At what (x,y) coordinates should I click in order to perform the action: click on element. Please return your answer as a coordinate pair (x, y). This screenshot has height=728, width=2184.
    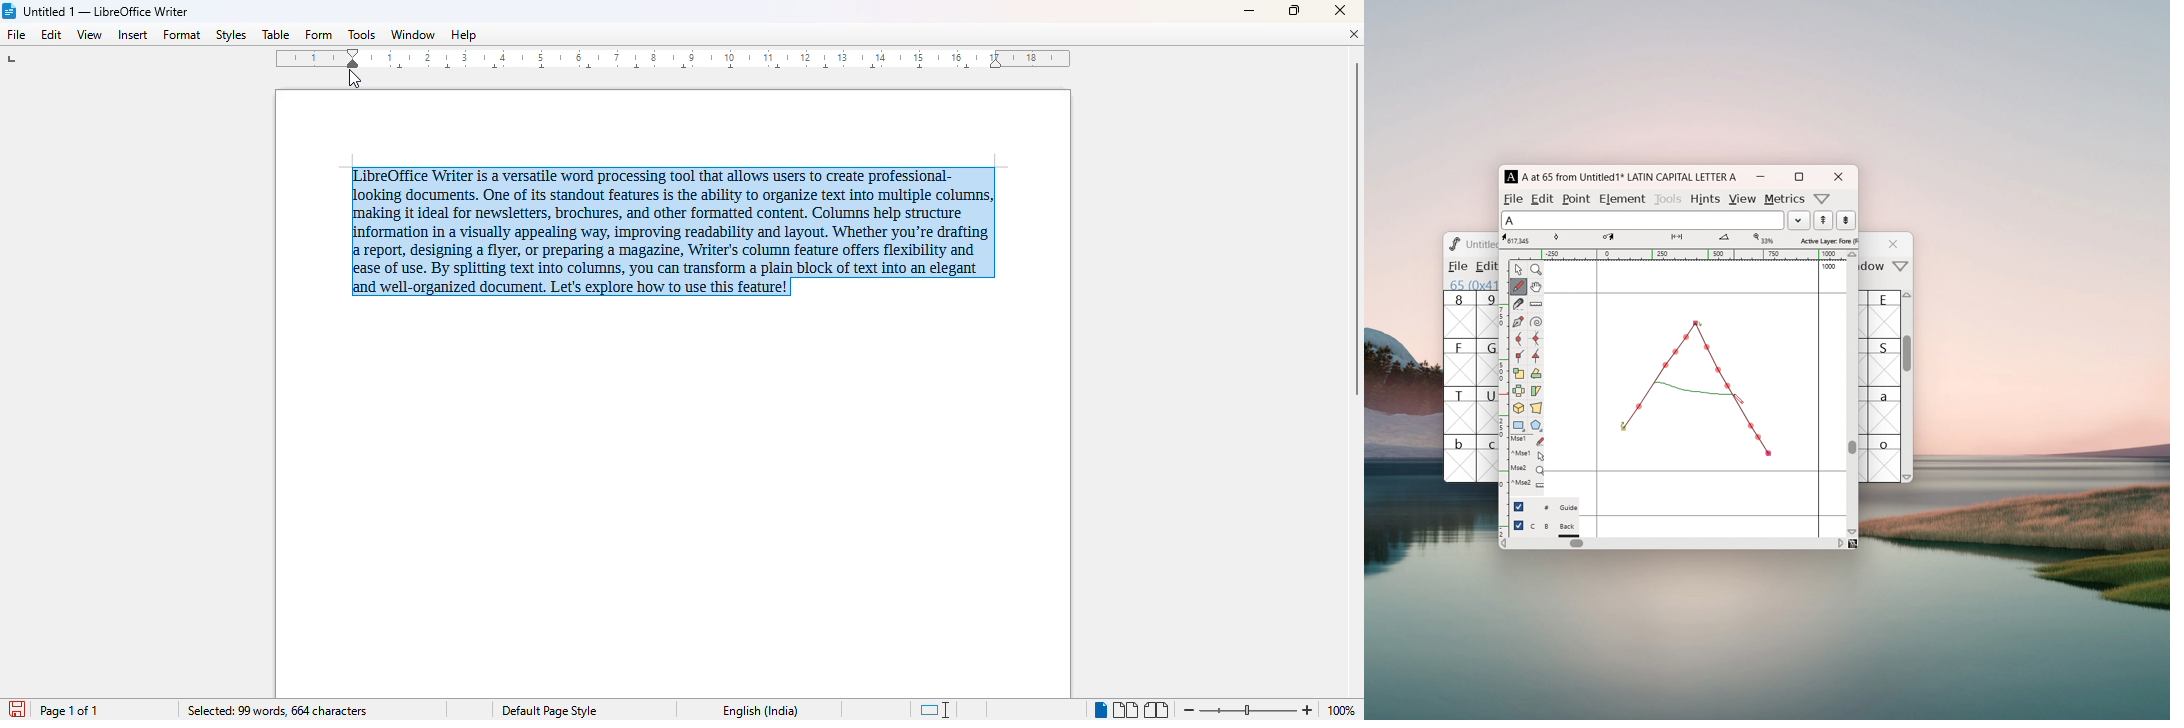
    Looking at the image, I should click on (1622, 197).